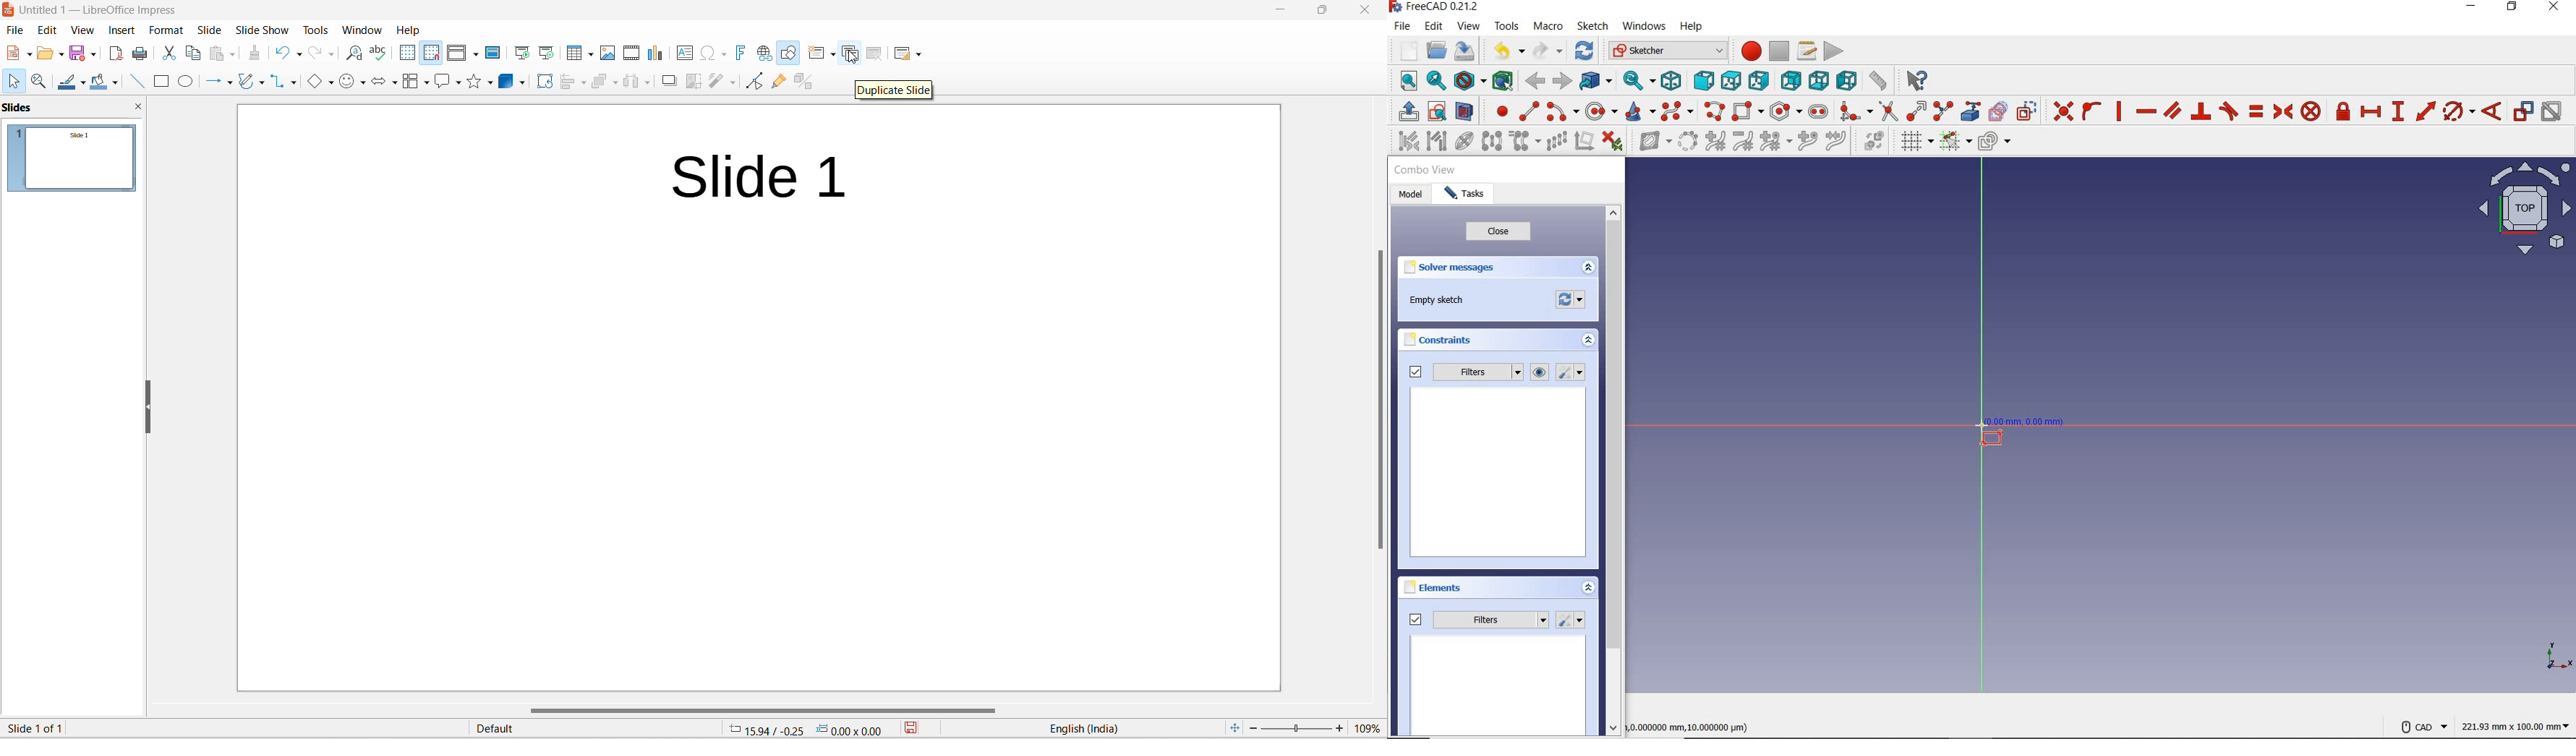  Describe the element at coordinates (605, 55) in the screenshot. I see `insert images` at that location.